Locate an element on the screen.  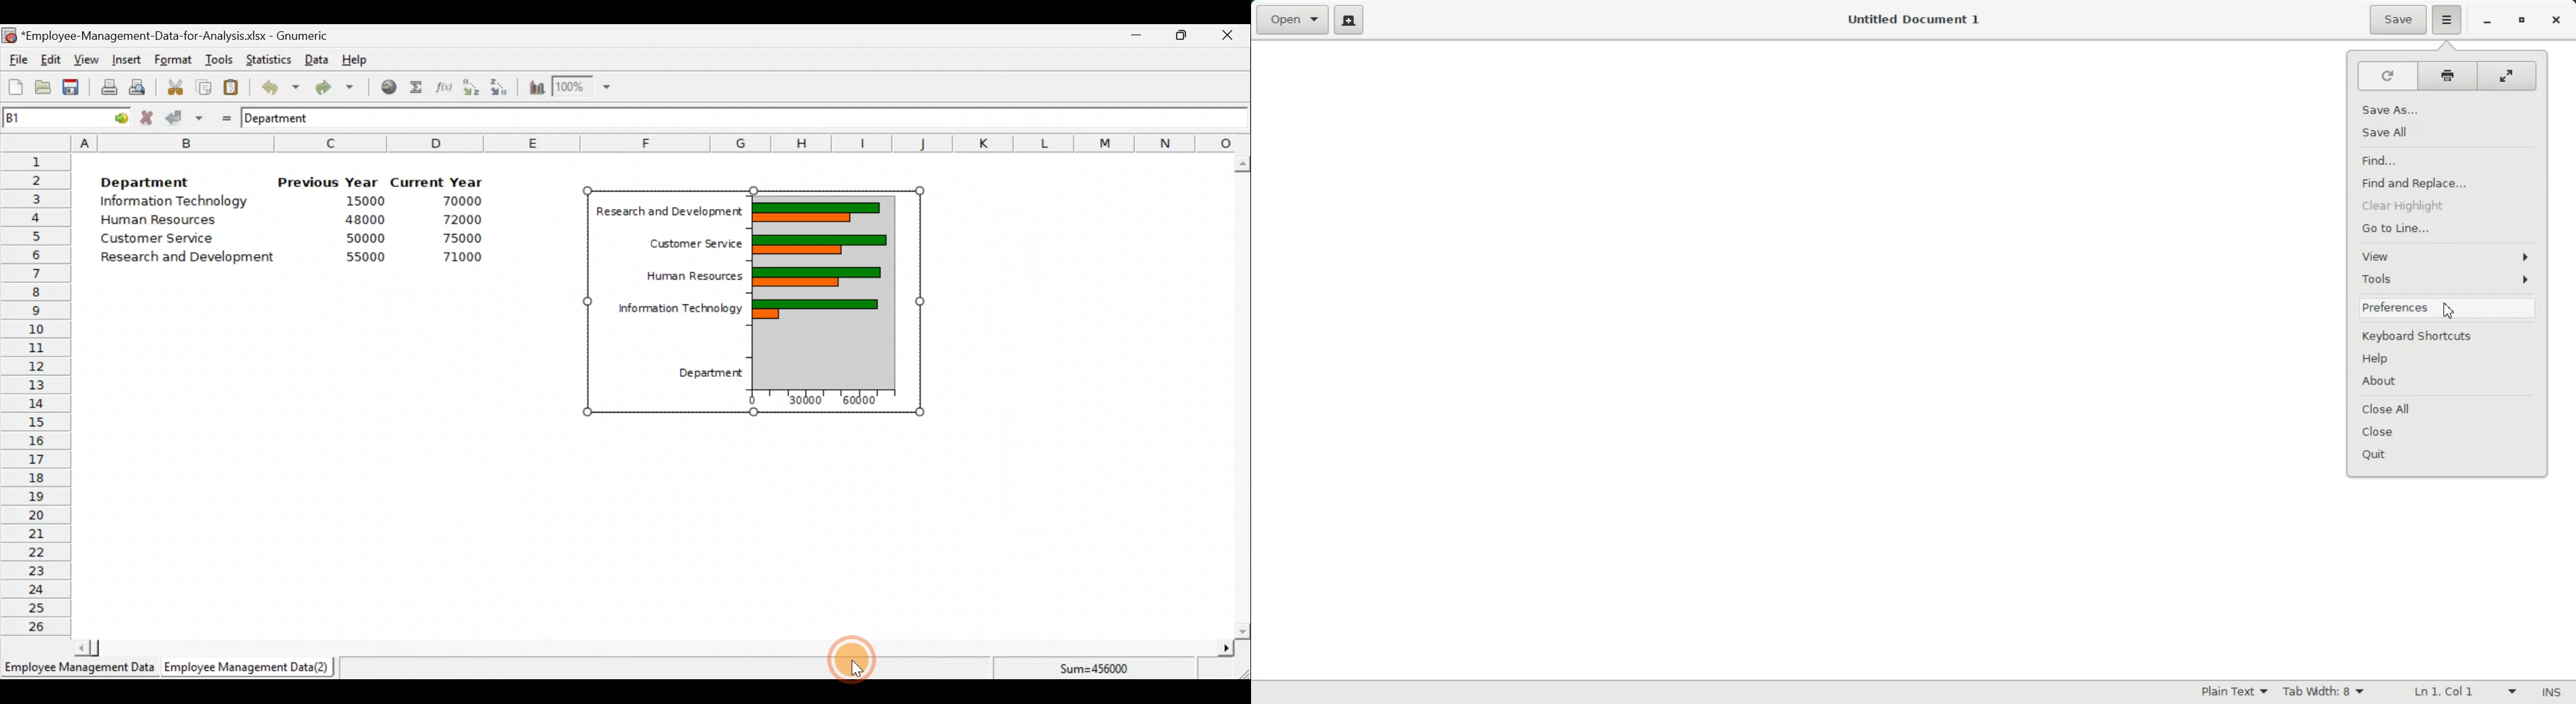
Scroll bar is located at coordinates (653, 647).